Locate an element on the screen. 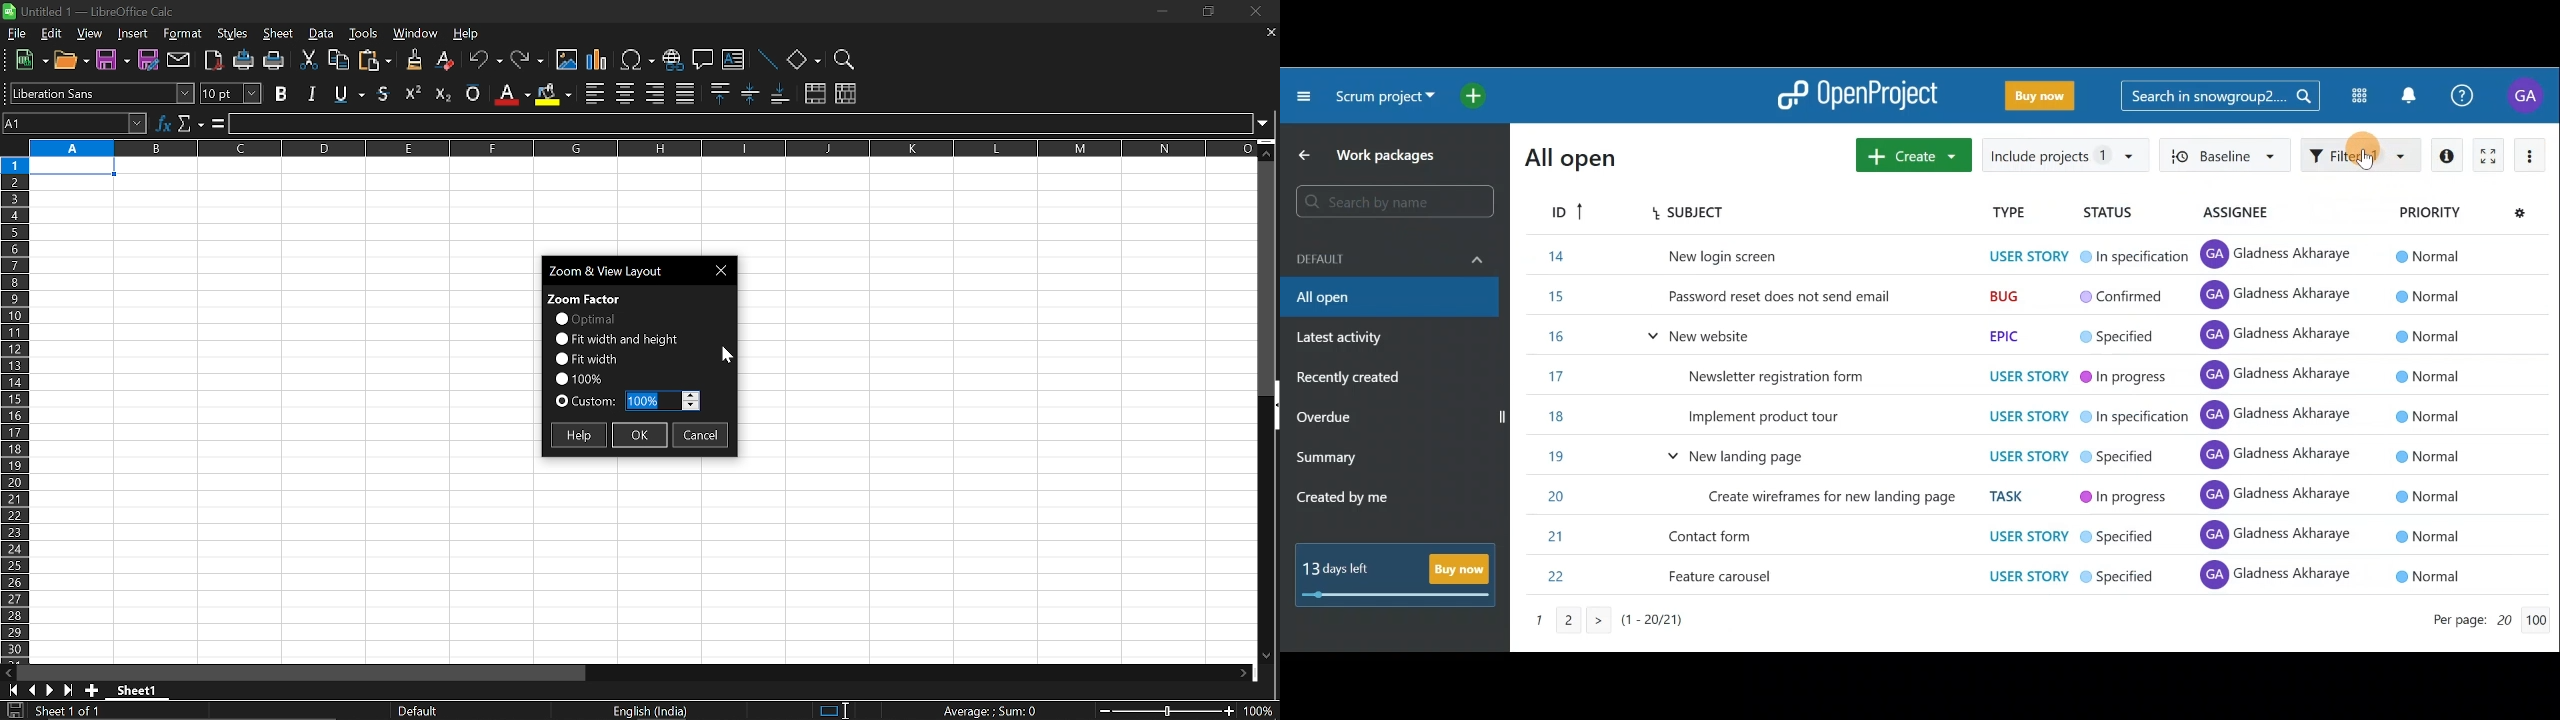 Image resolution: width=2576 pixels, height=728 pixels. horizontal scrollbar is located at coordinates (306, 673).